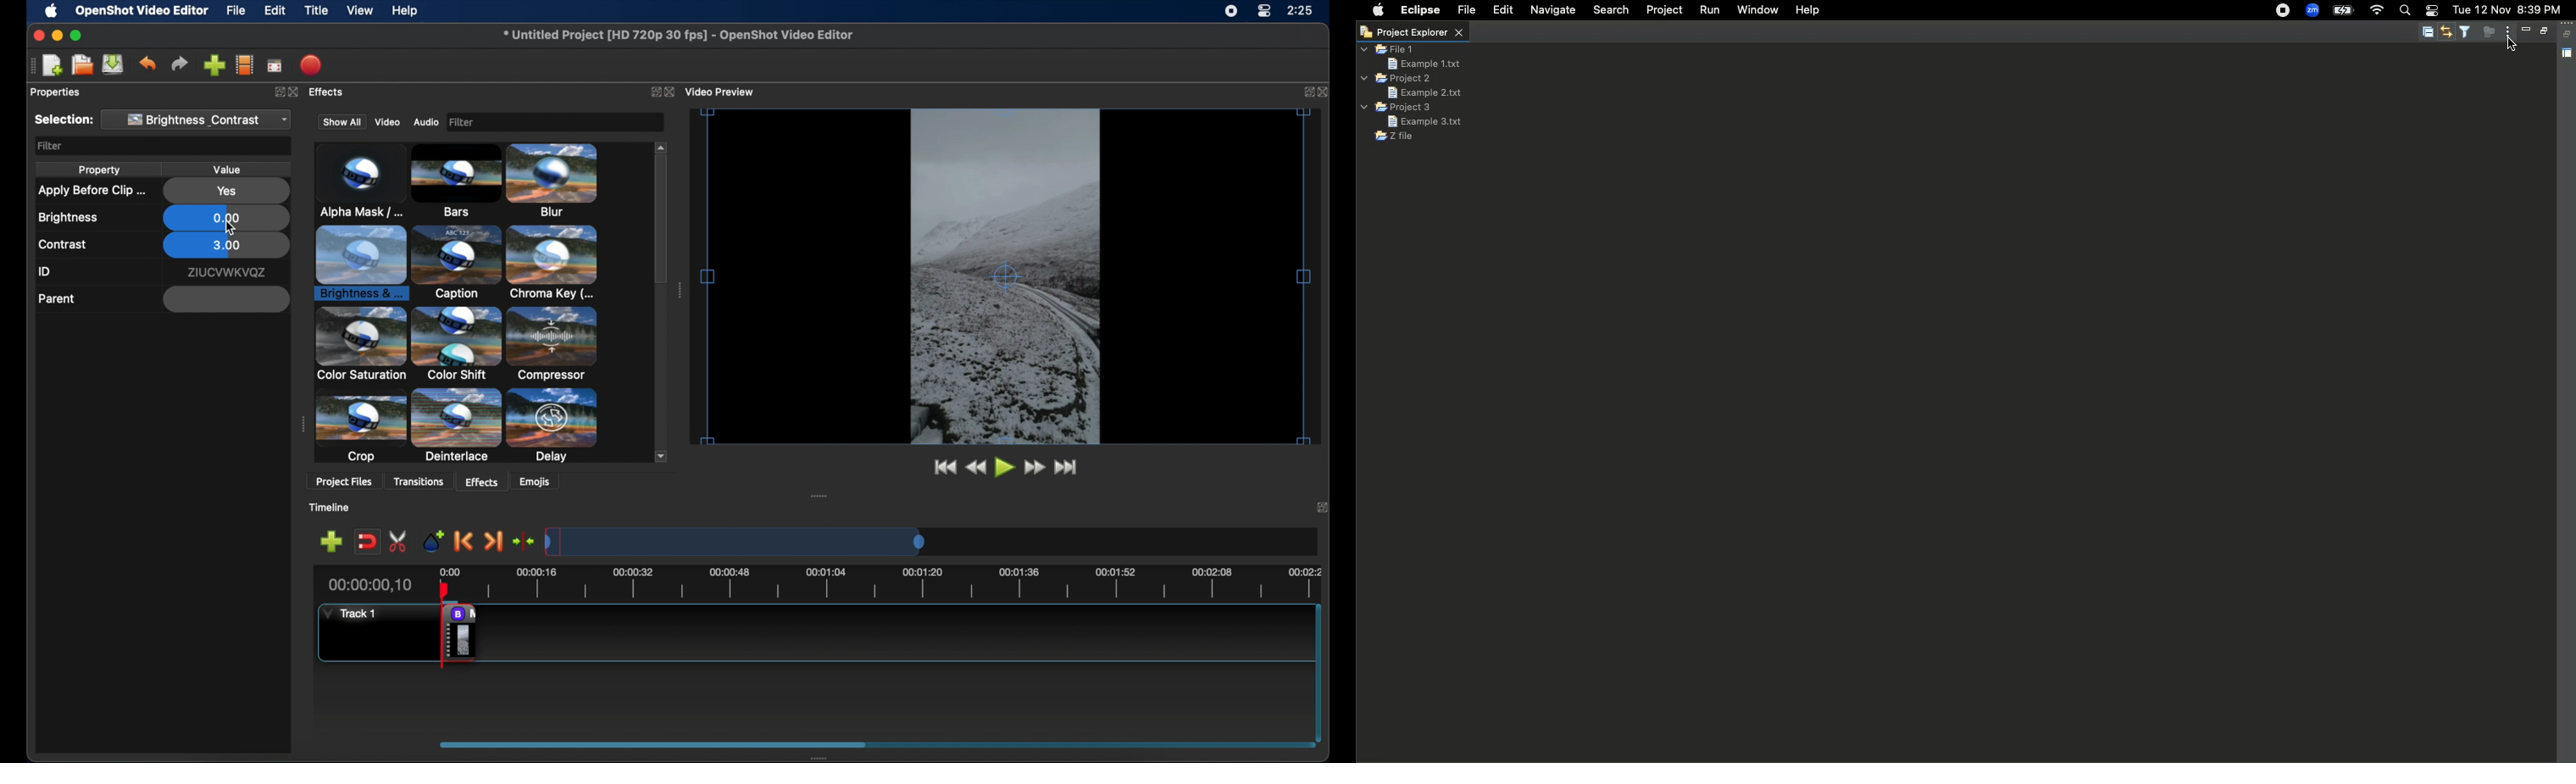 The height and width of the screenshot is (784, 2576). I want to click on video preview, so click(1010, 283).